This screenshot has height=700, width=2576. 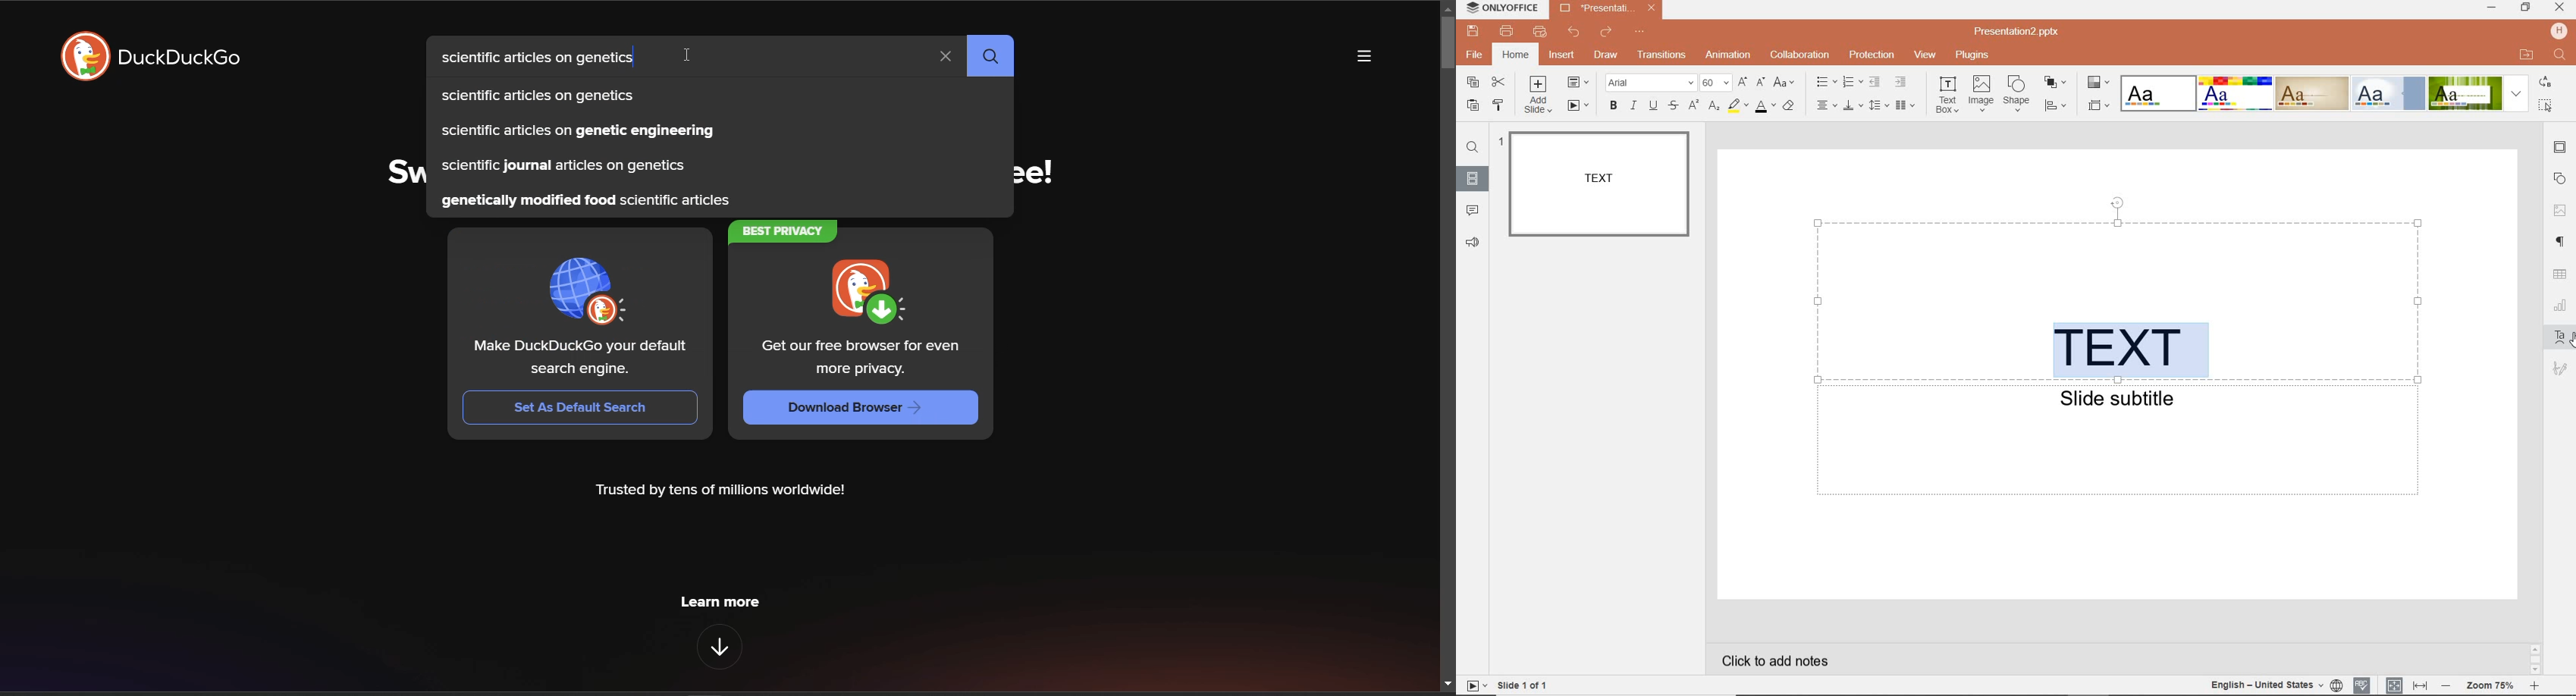 I want to click on SLIDE 1 OF 1, so click(x=1523, y=684).